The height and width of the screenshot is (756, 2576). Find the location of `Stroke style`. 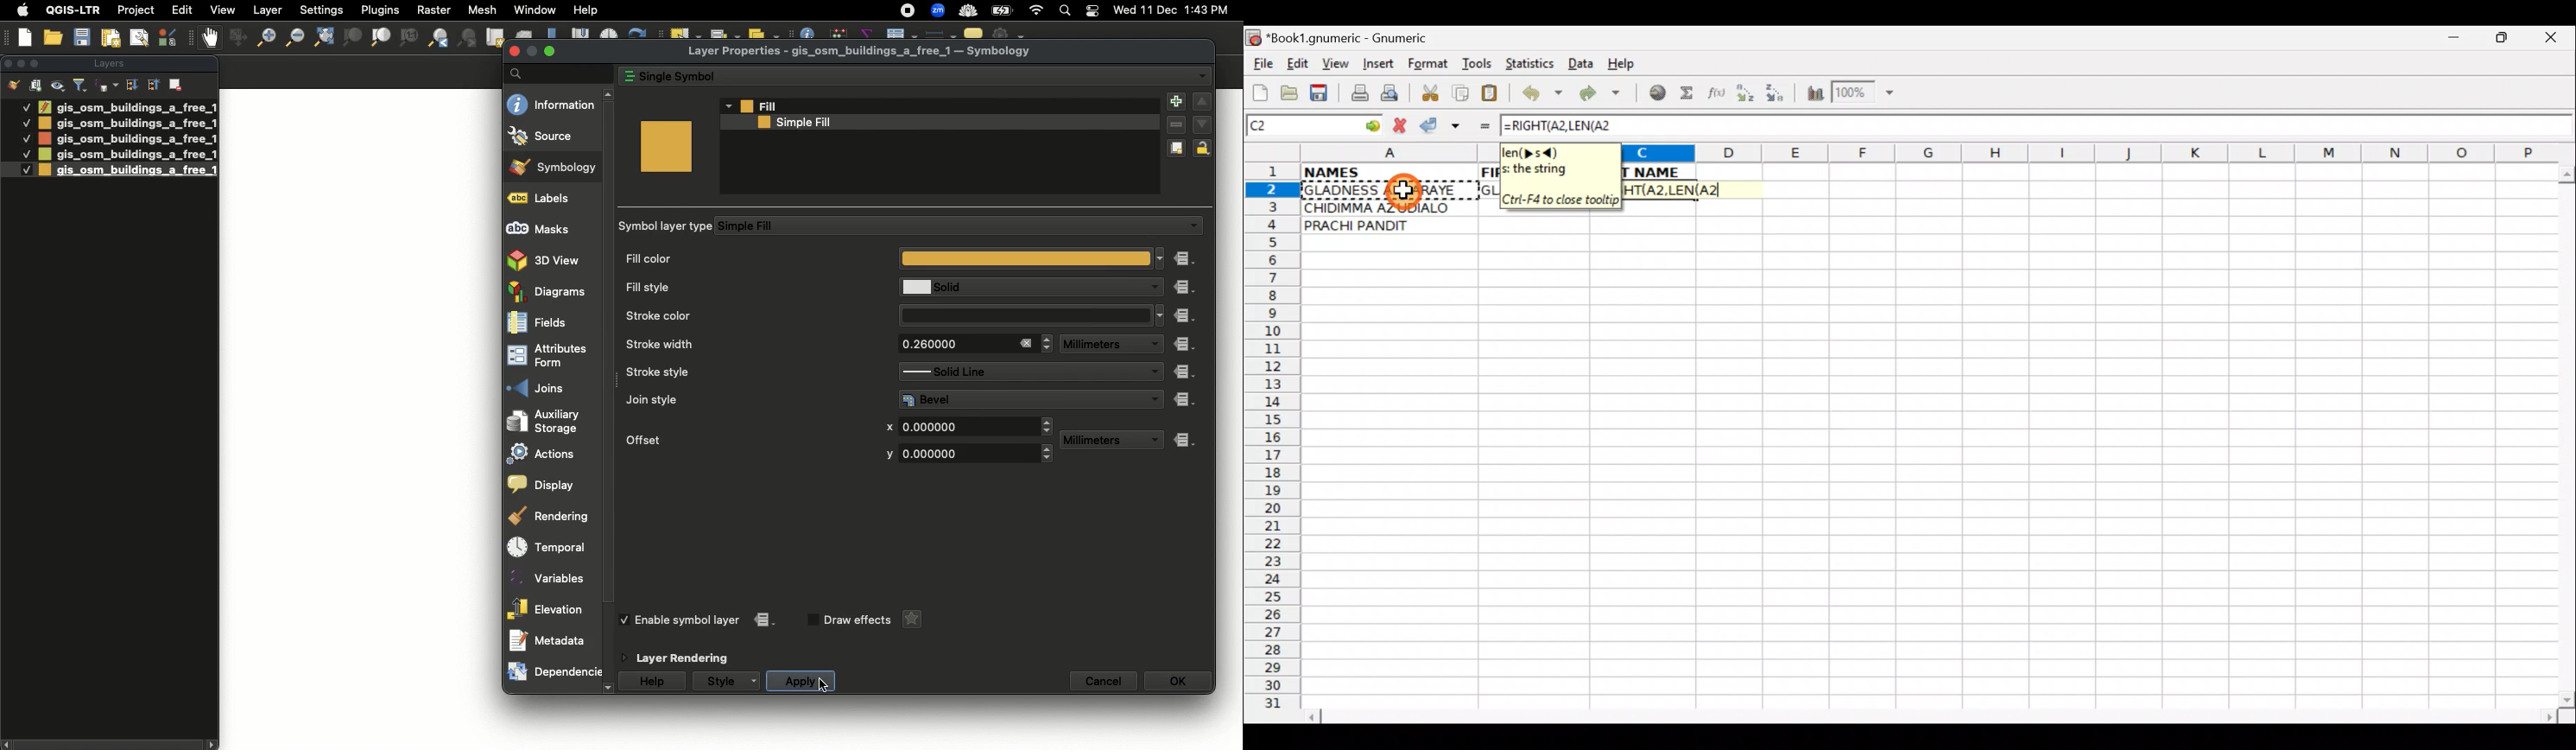

Stroke style is located at coordinates (744, 372).